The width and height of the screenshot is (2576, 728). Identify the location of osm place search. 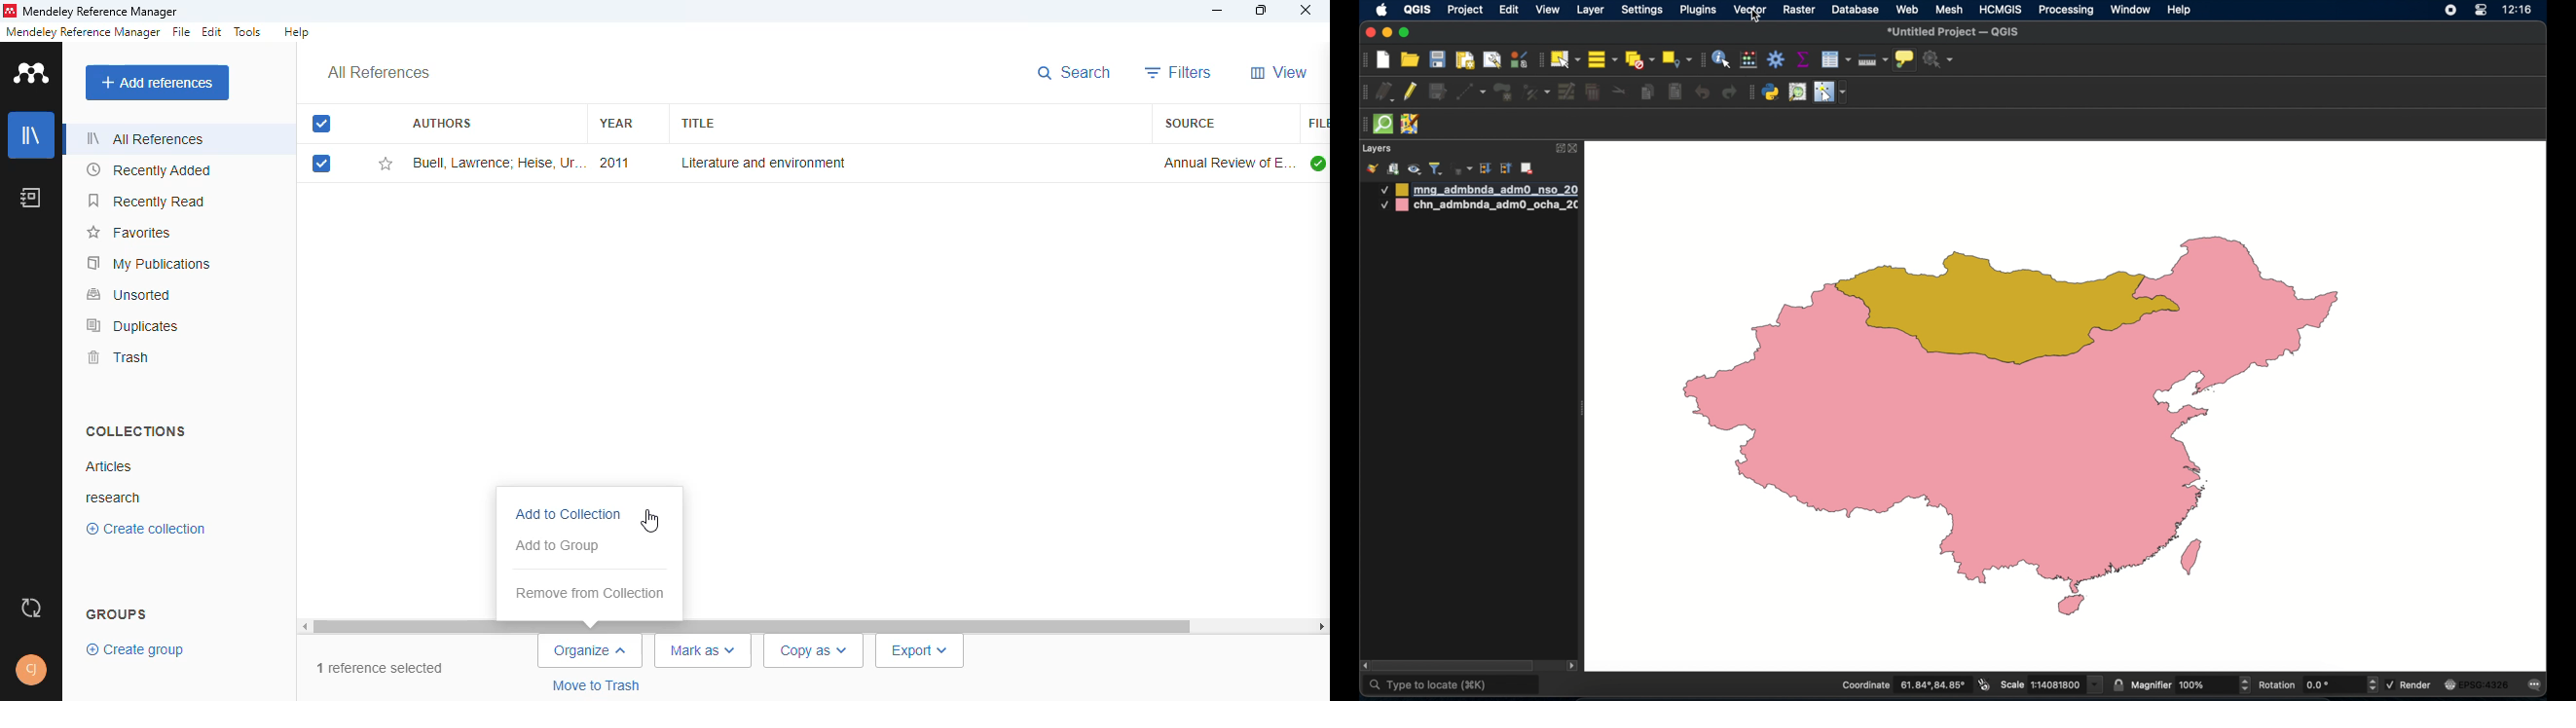
(1797, 92).